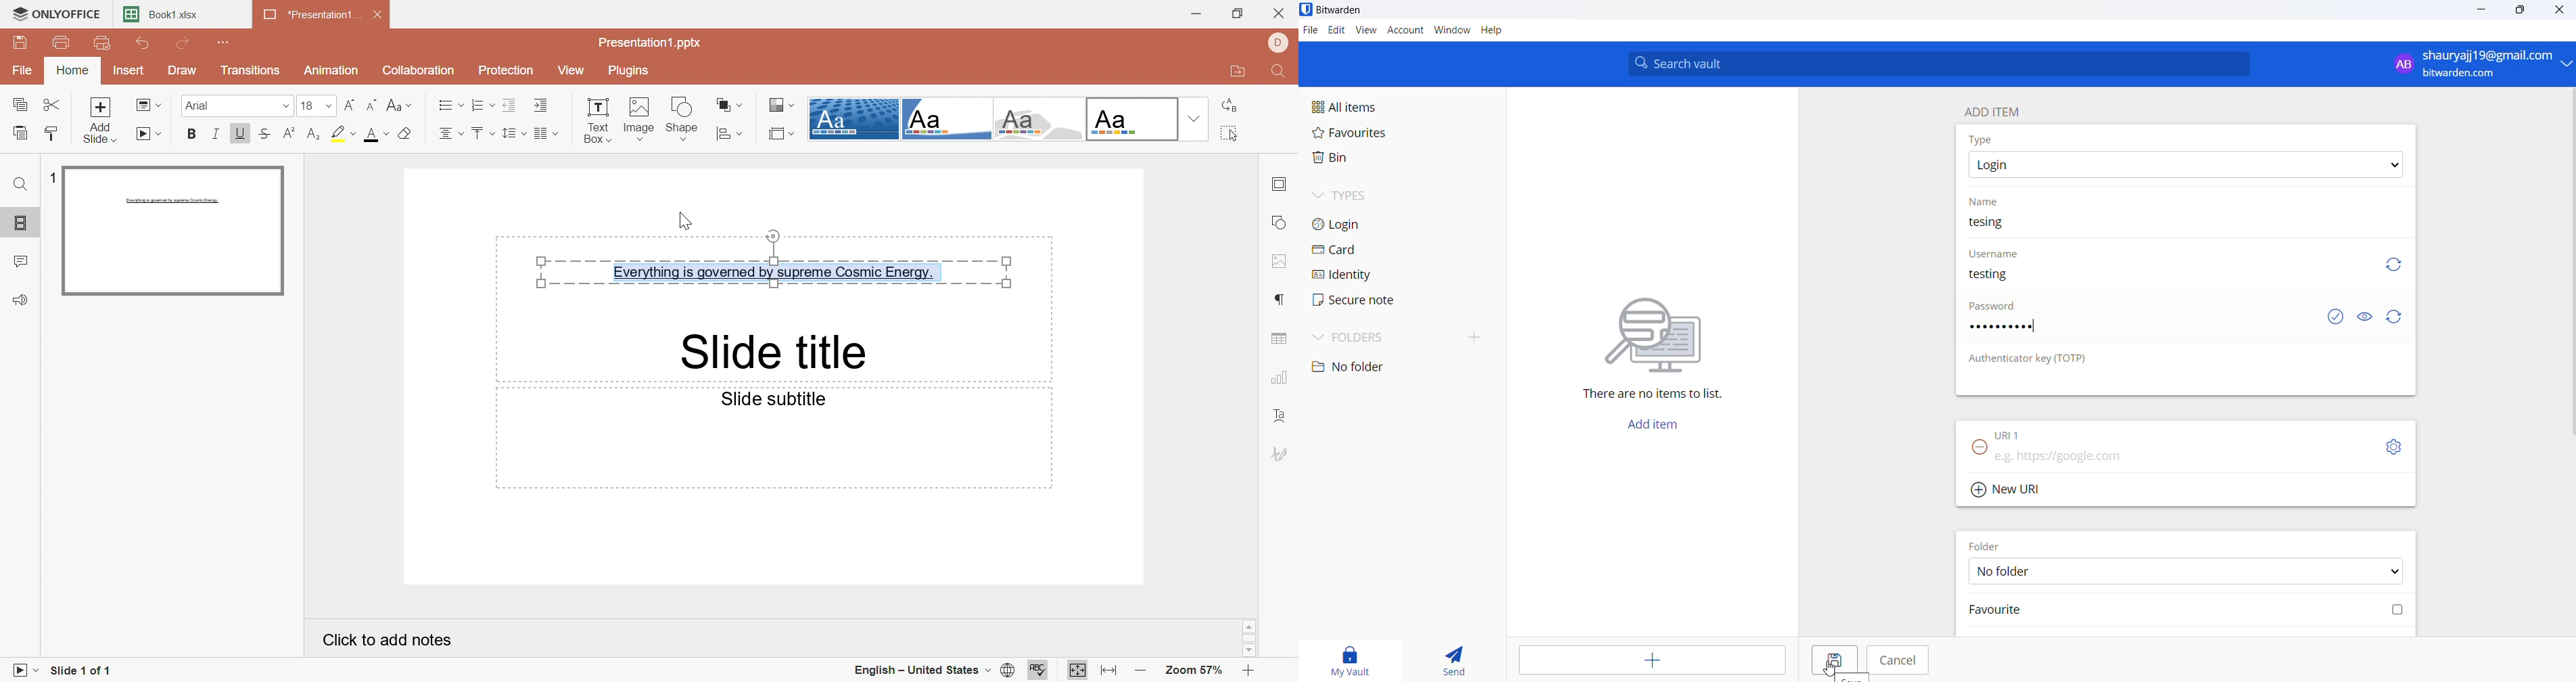 The image size is (2576, 700). What do you see at coordinates (1352, 300) in the screenshot?
I see `secure note` at bounding box center [1352, 300].